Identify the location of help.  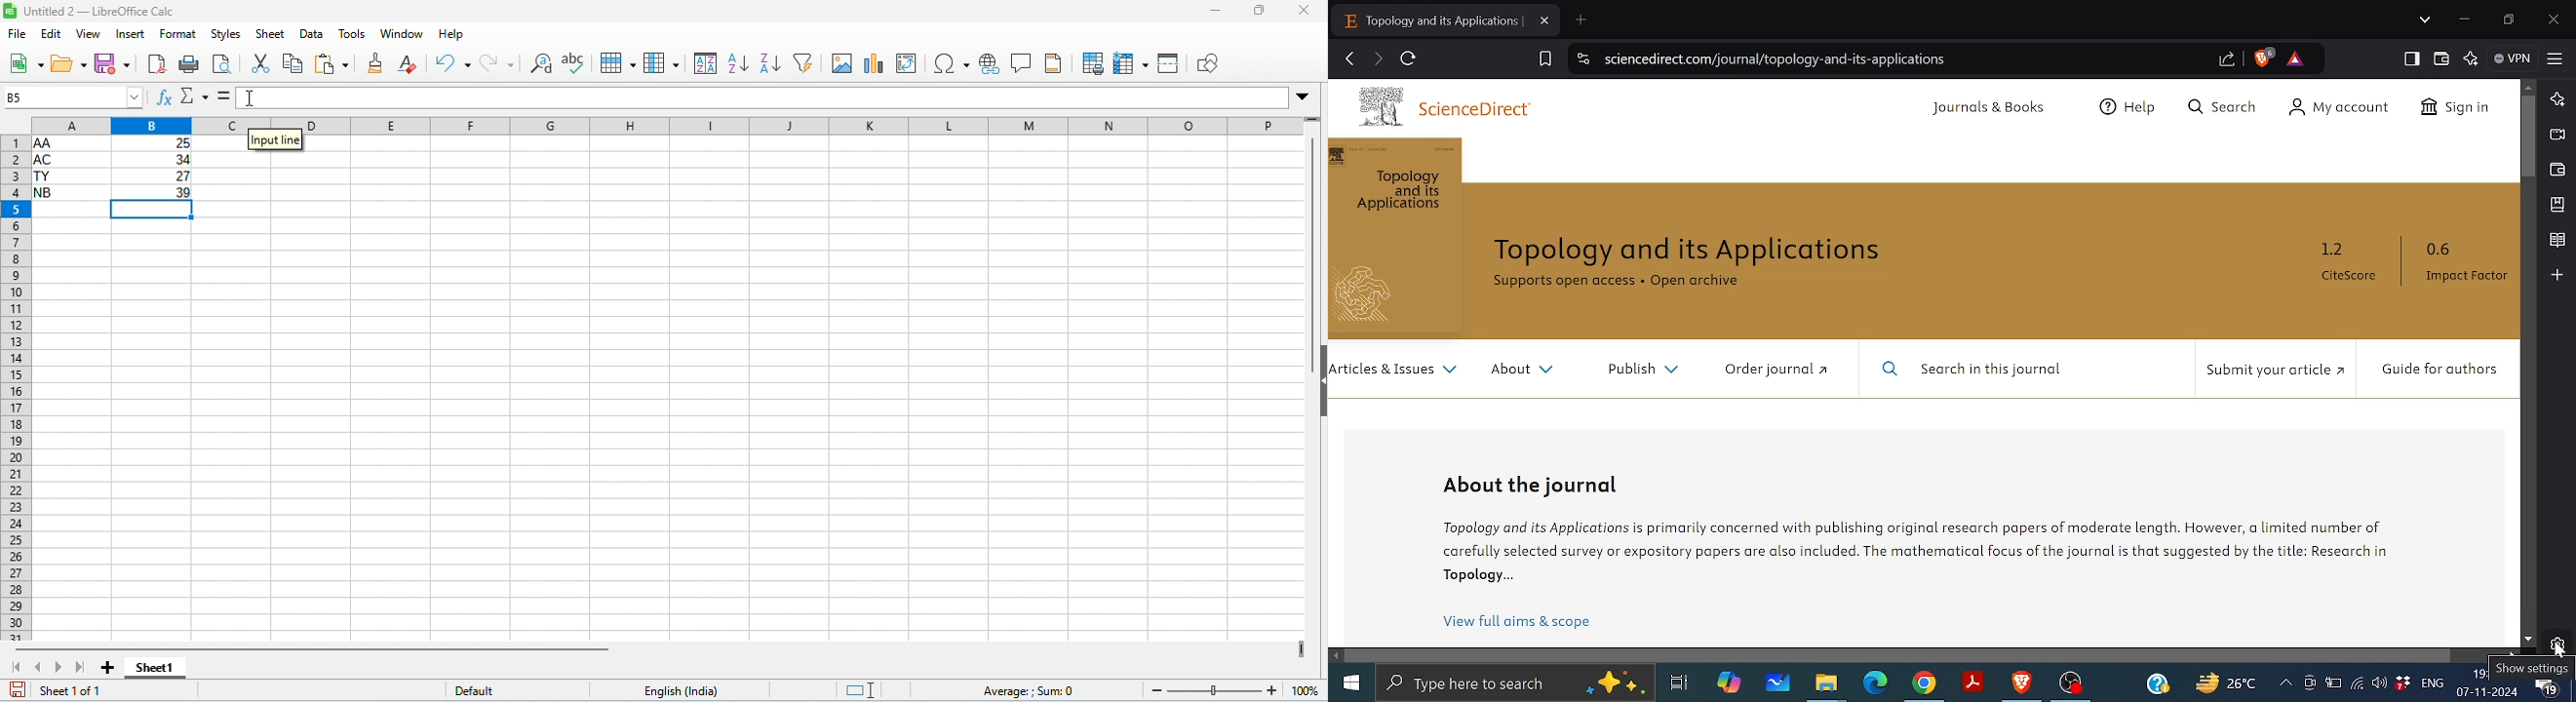
(451, 35).